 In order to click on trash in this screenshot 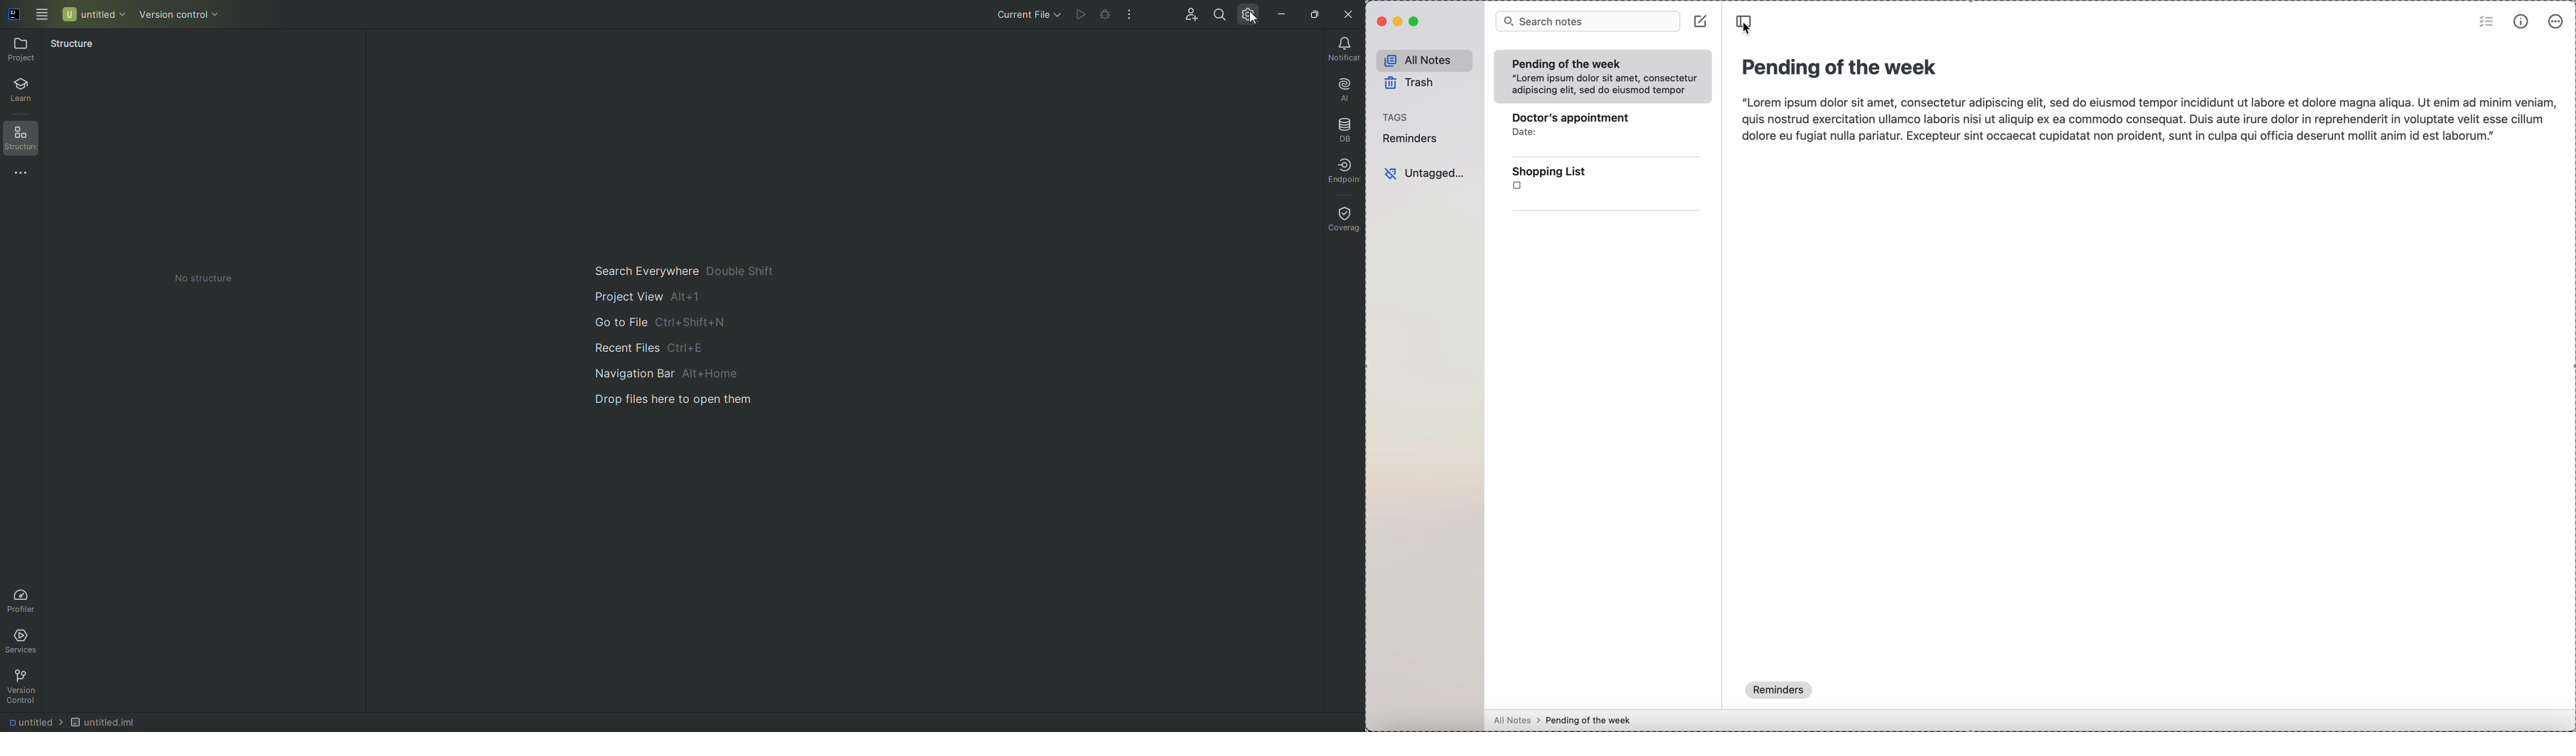, I will do `click(1411, 84)`.